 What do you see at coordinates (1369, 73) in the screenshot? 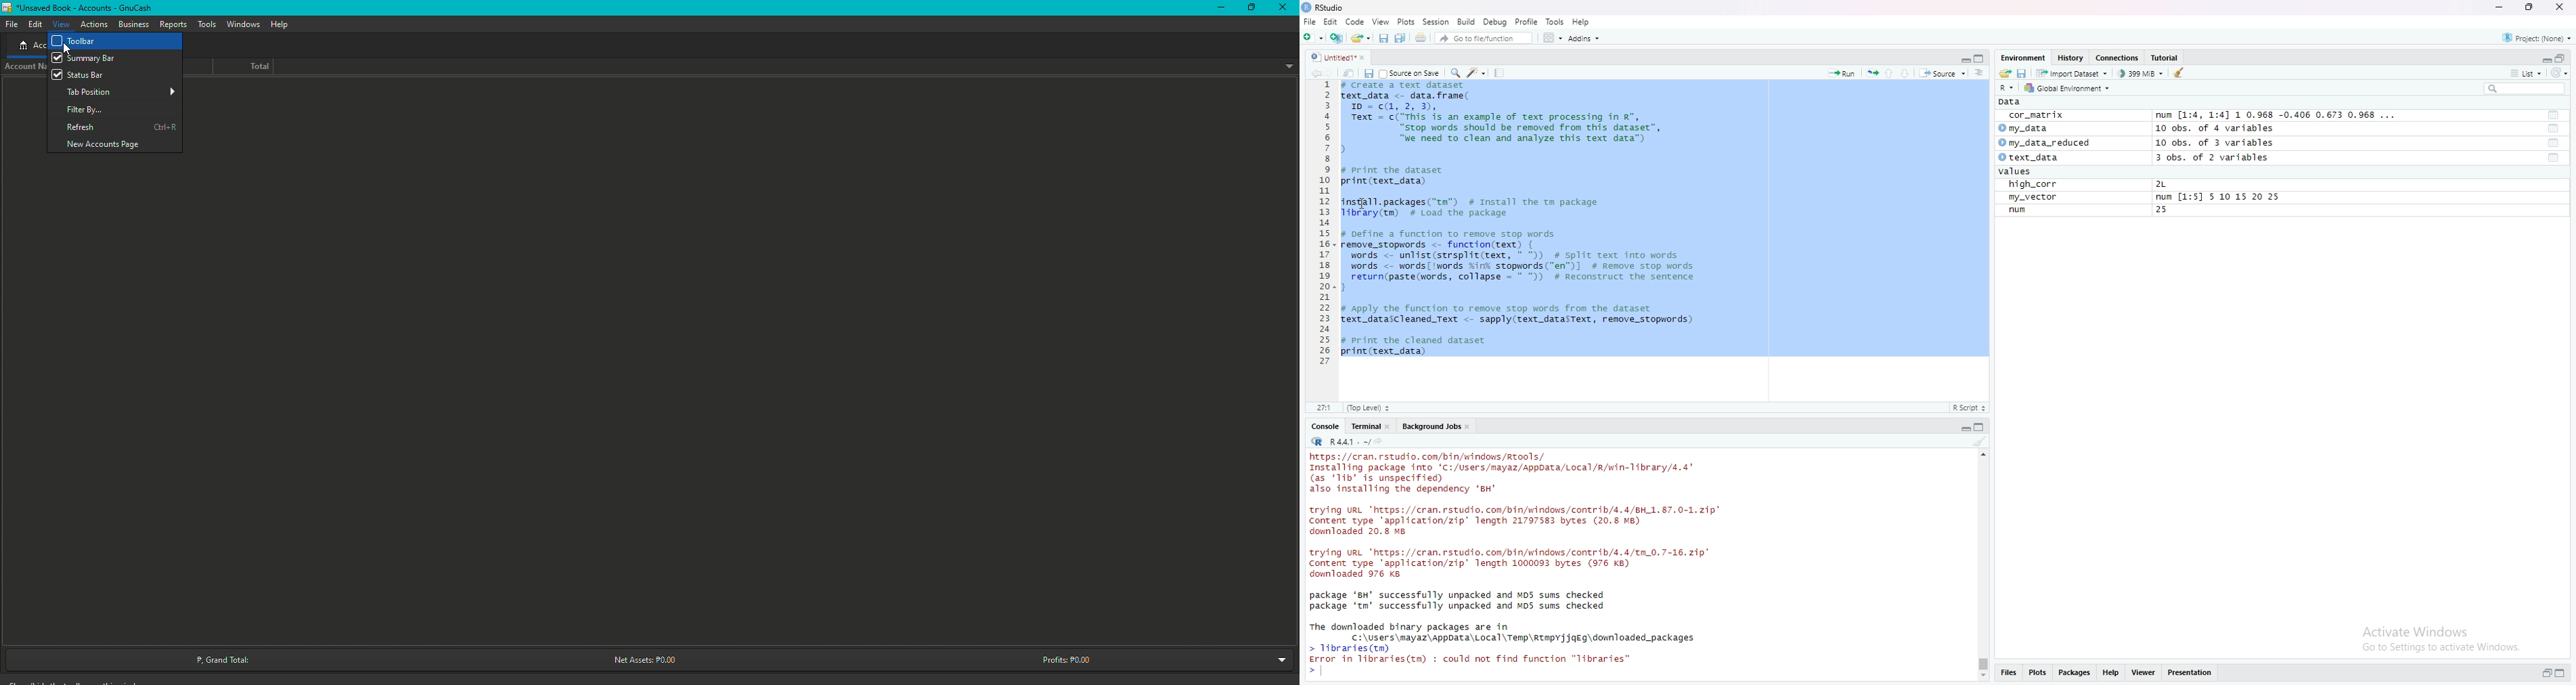
I see `save in current document` at bounding box center [1369, 73].